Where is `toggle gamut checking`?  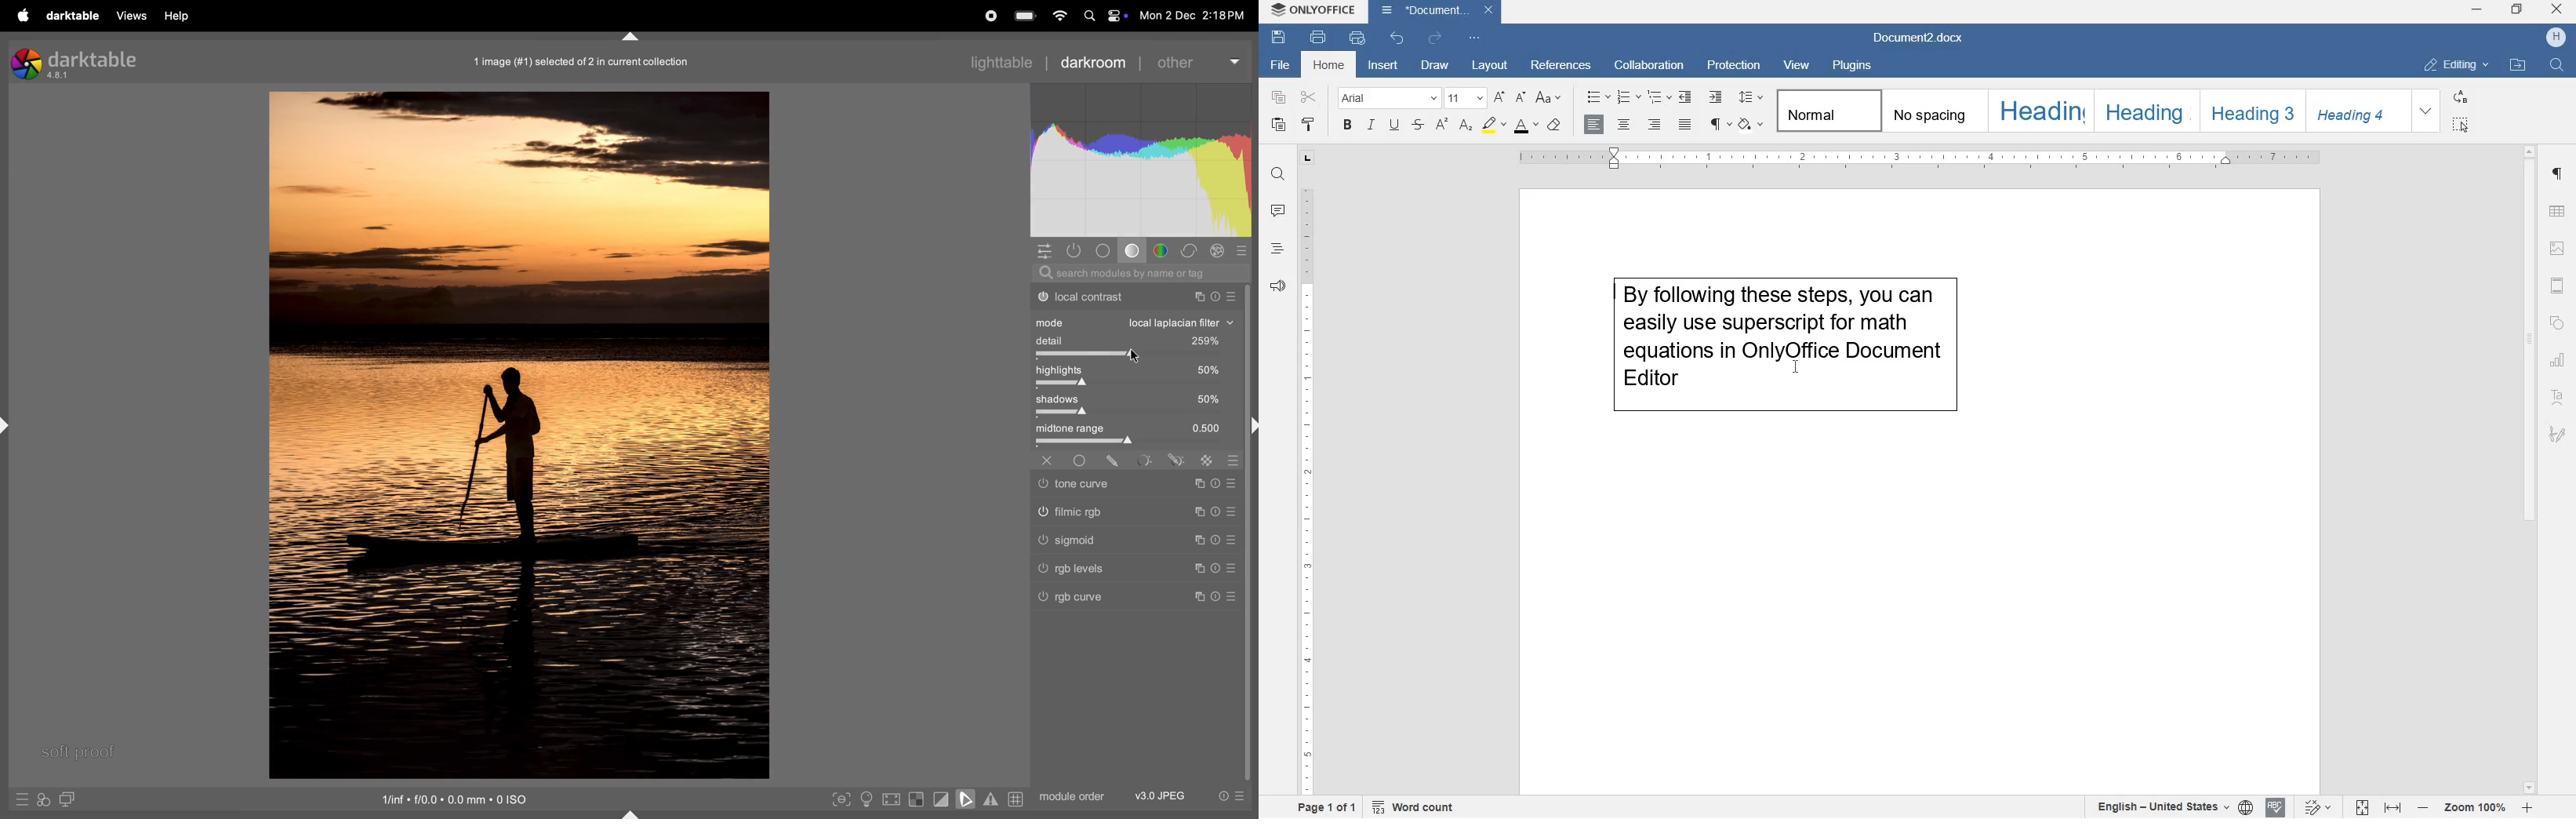
toggle gamut checking is located at coordinates (991, 800).